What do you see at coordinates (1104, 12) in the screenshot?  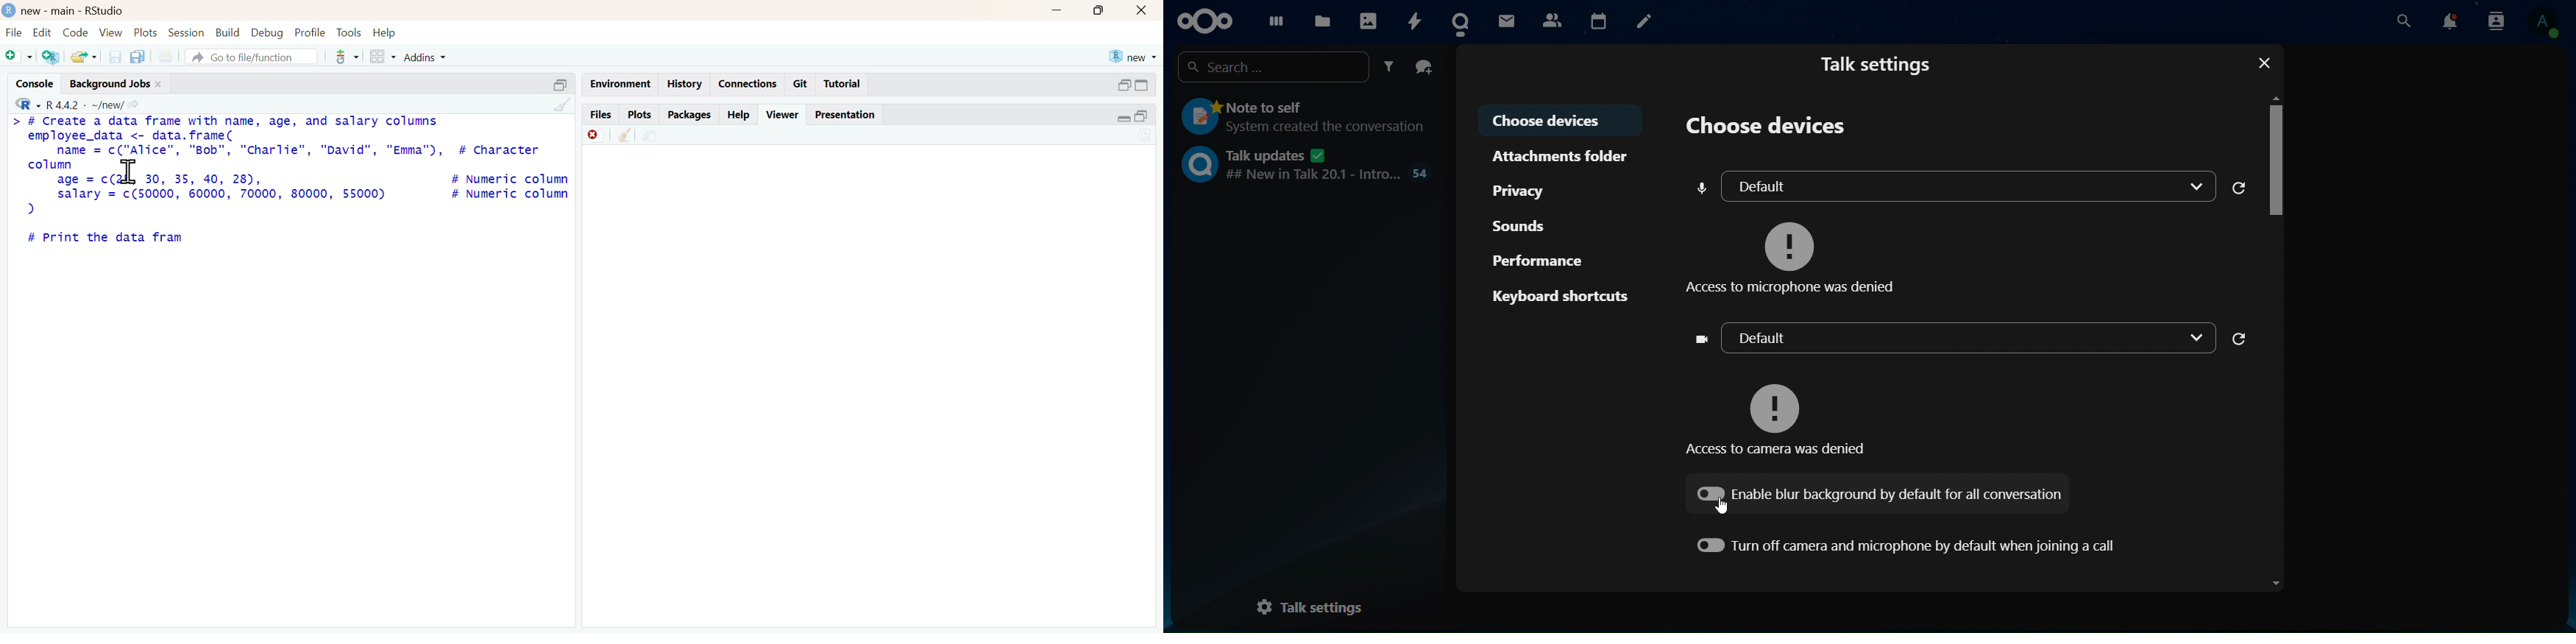 I see `maximize window` at bounding box center [1104, 12].